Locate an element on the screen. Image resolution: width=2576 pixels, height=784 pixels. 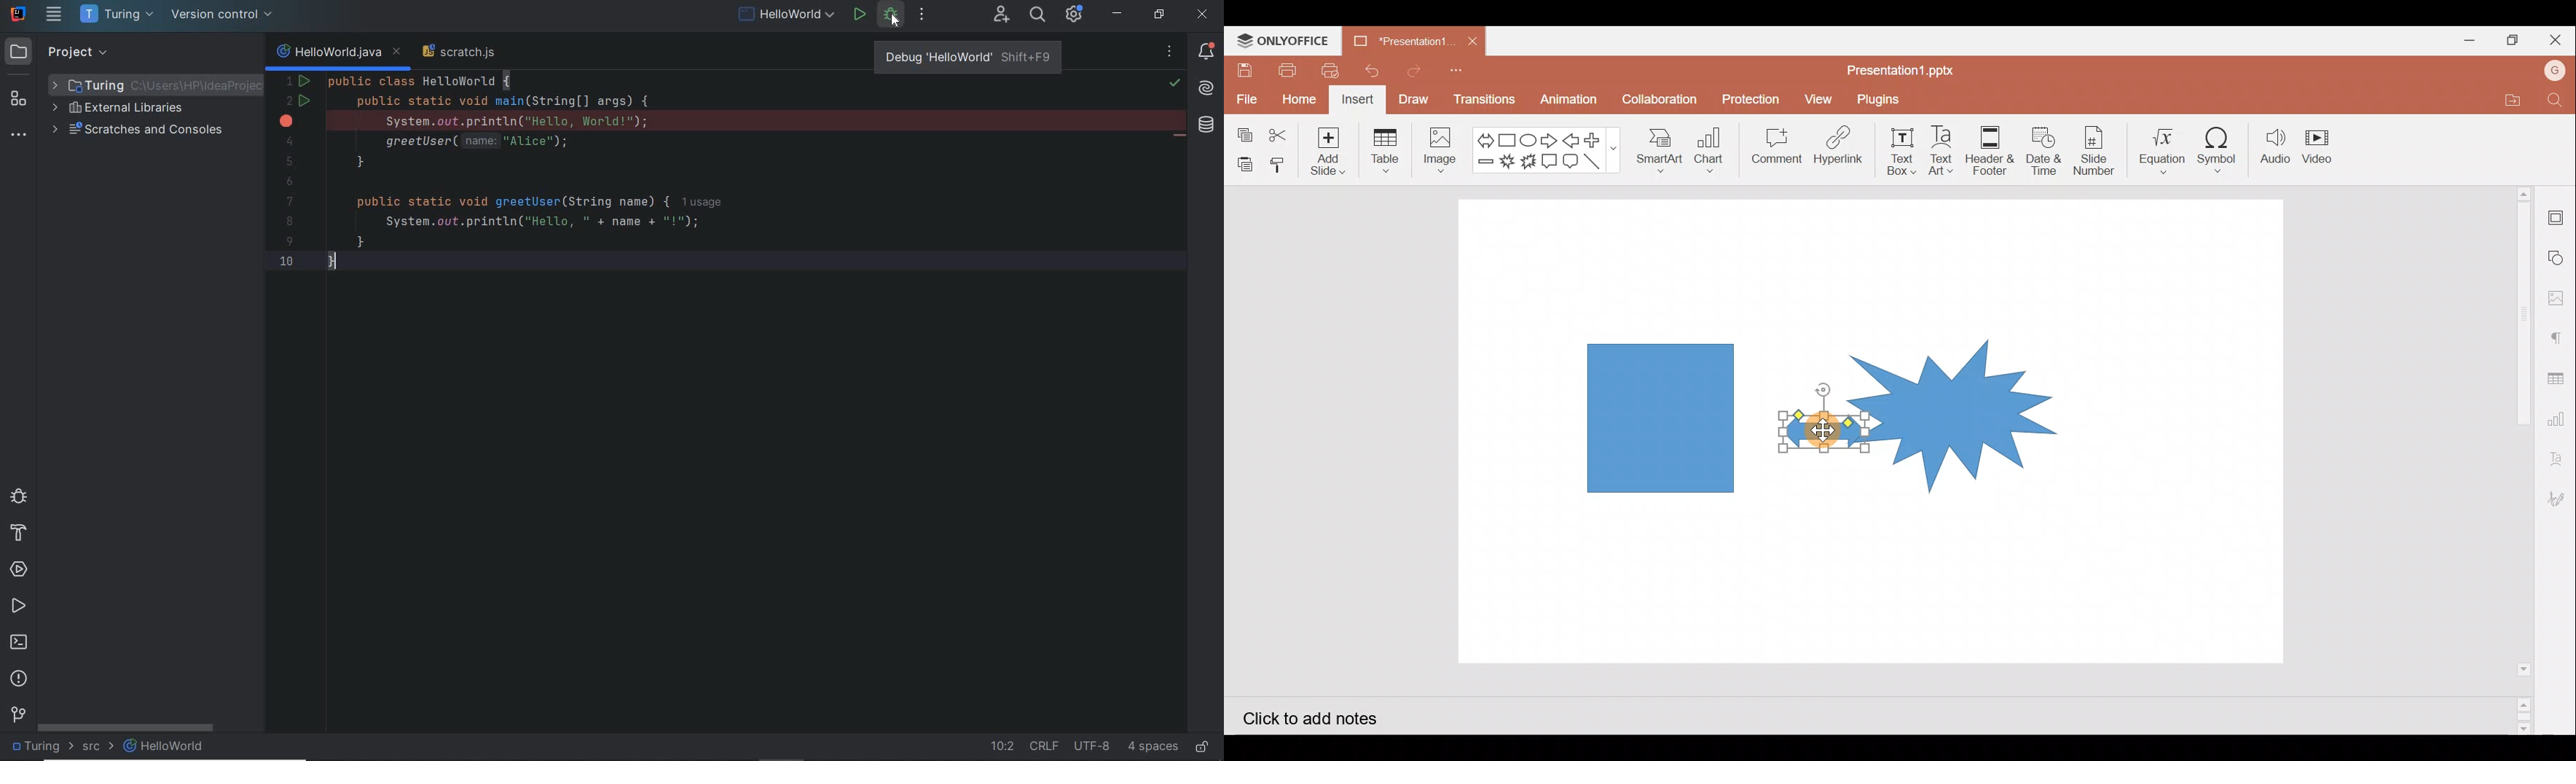
Symbol is located at coordinates (2222, 149).